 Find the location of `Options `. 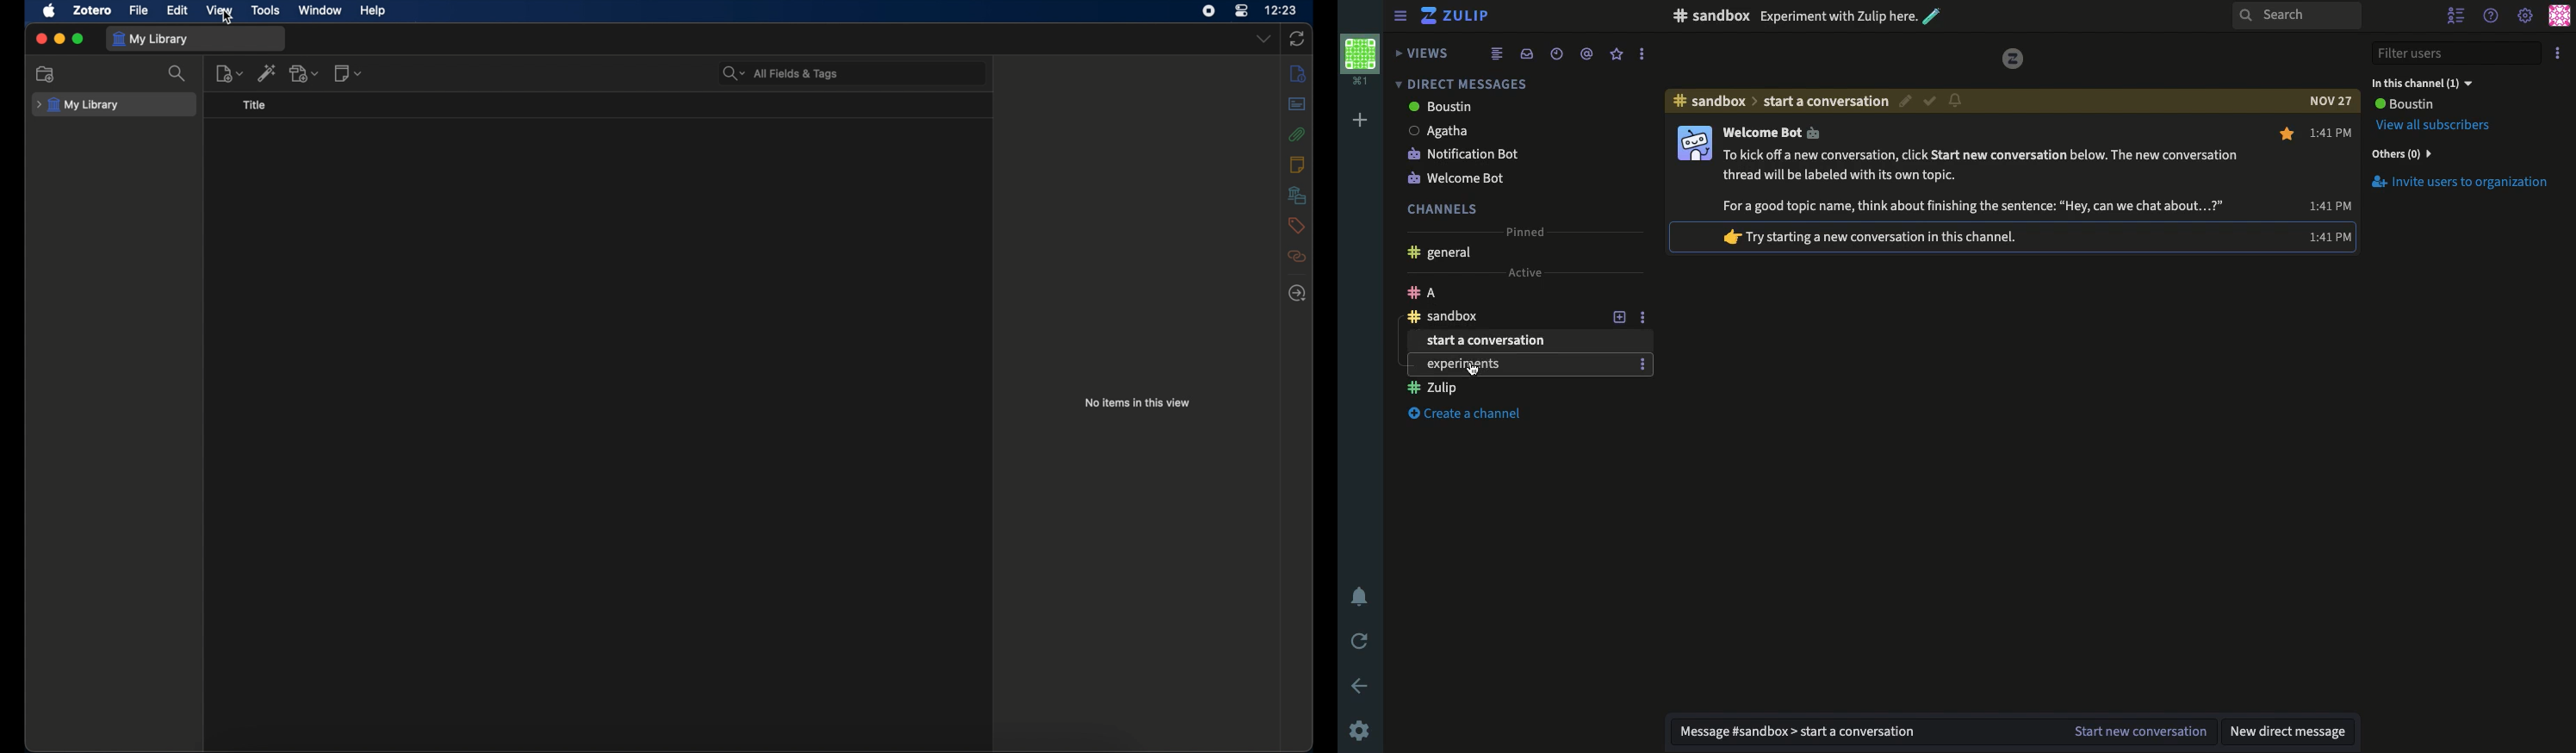

Options  is located at coordinates (2560, 50).